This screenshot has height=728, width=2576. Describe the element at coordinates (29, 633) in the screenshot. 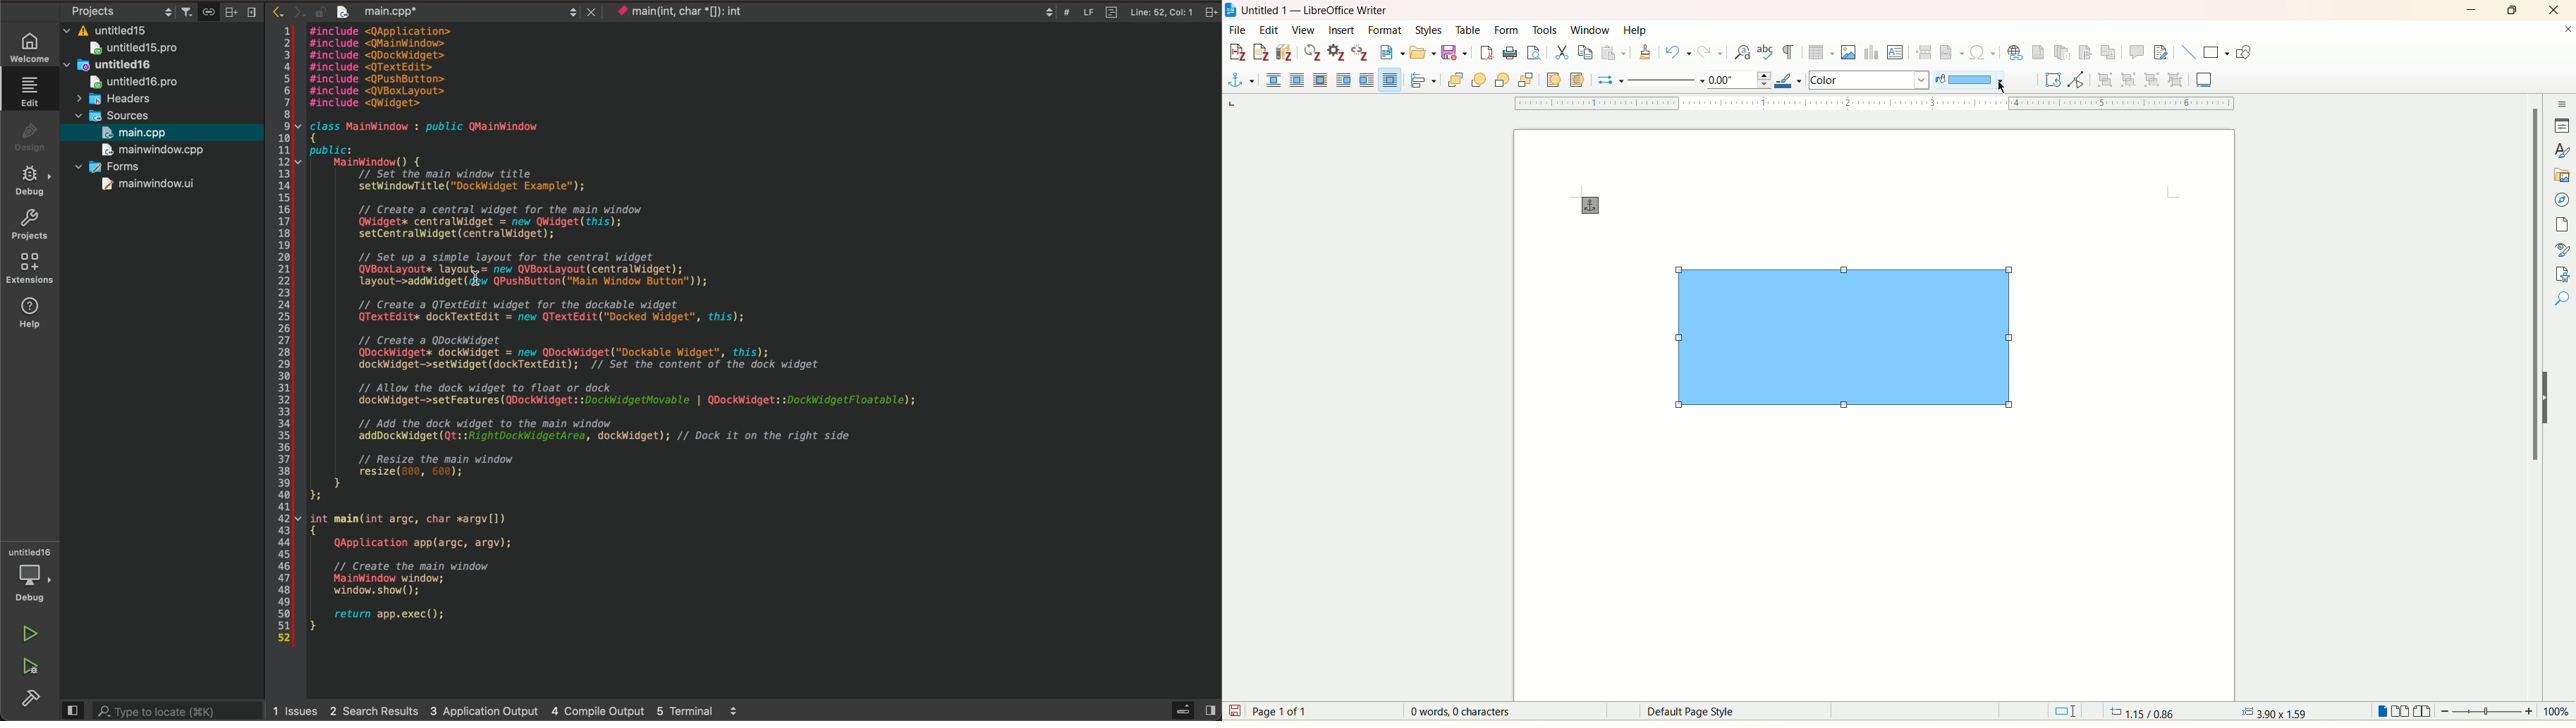

I see `run` at that location.